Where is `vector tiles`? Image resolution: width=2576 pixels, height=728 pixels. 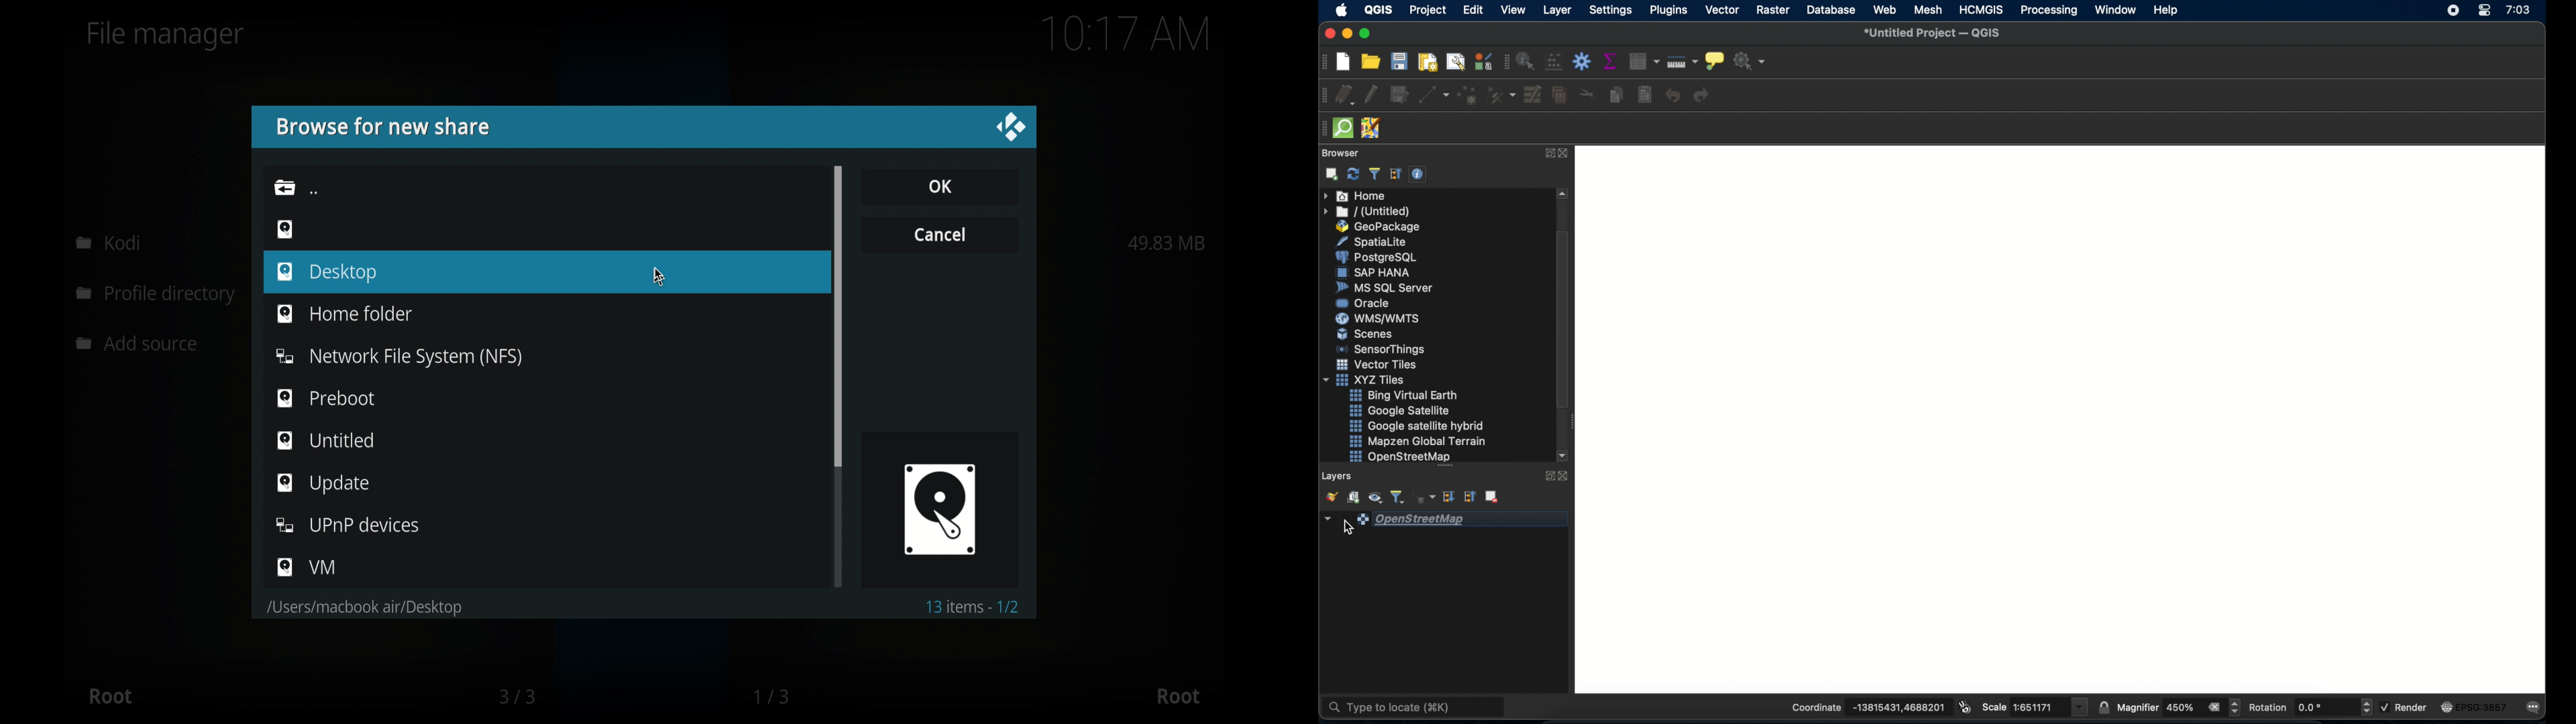
vector tiles is located at coordinates (1377, 365).